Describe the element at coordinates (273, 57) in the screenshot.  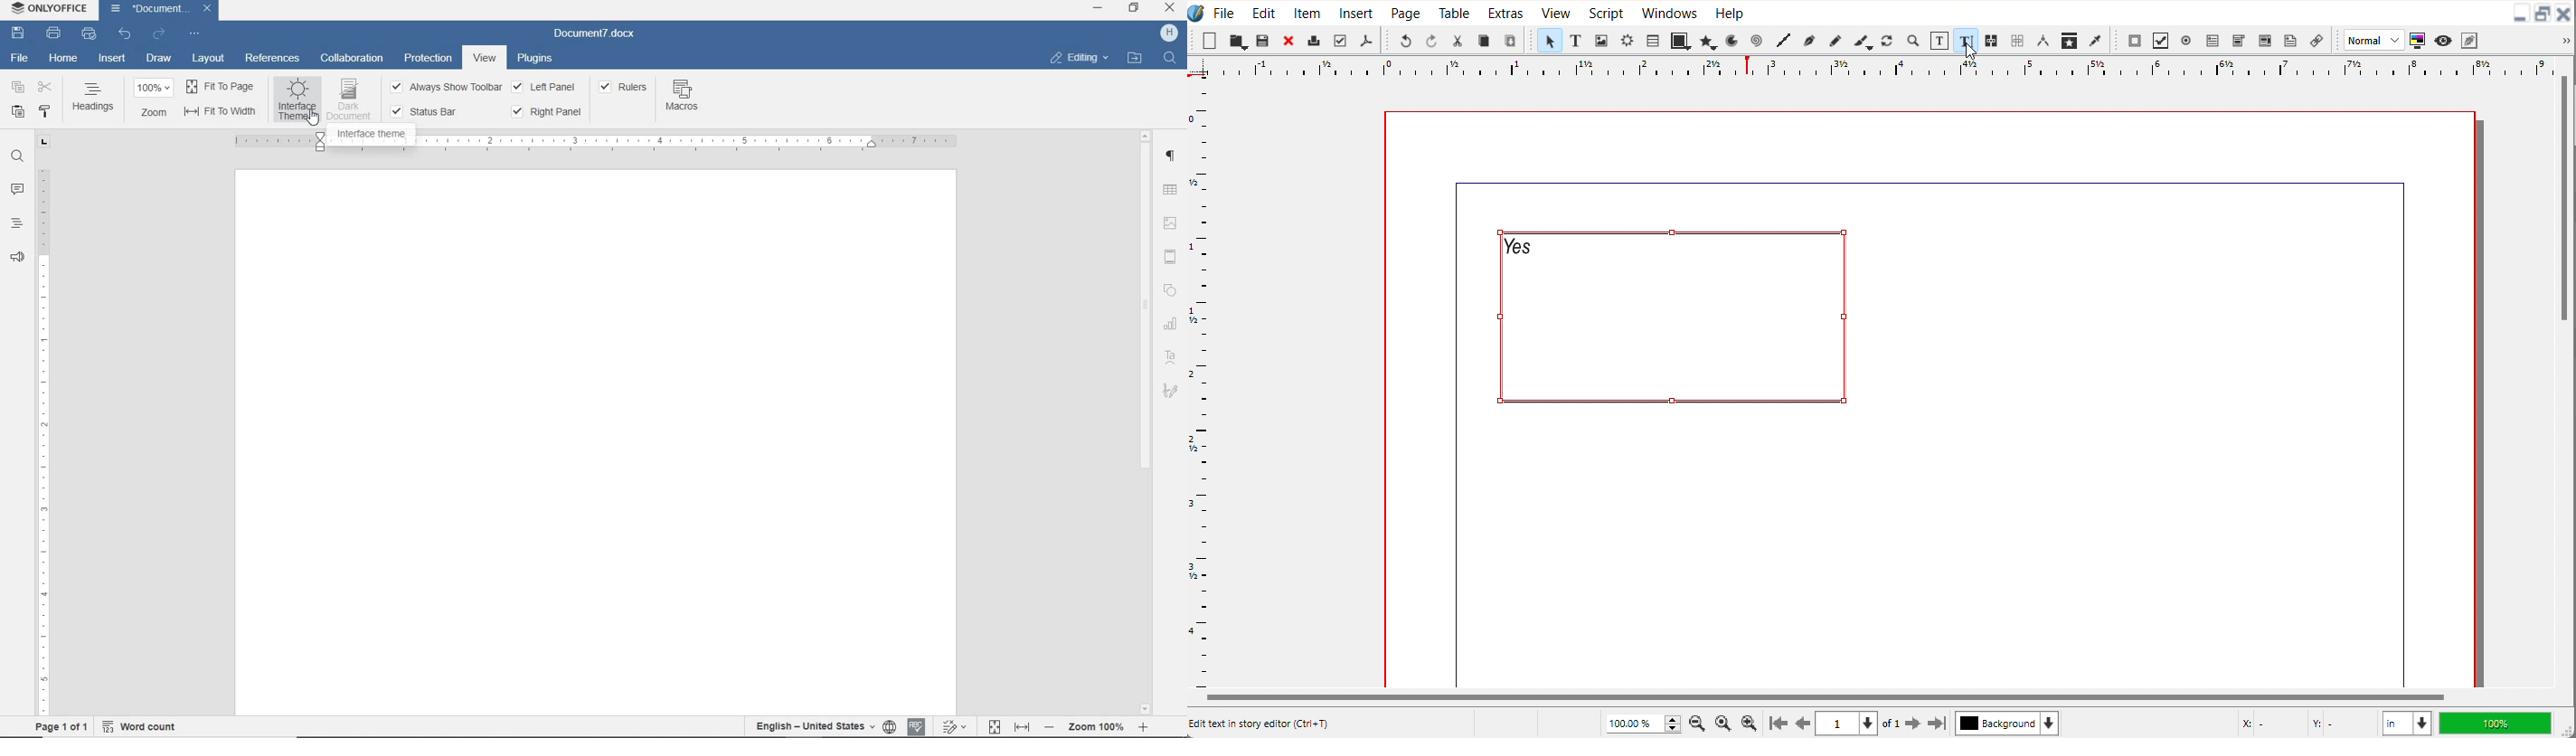
I see `REFERENCES` at that location.